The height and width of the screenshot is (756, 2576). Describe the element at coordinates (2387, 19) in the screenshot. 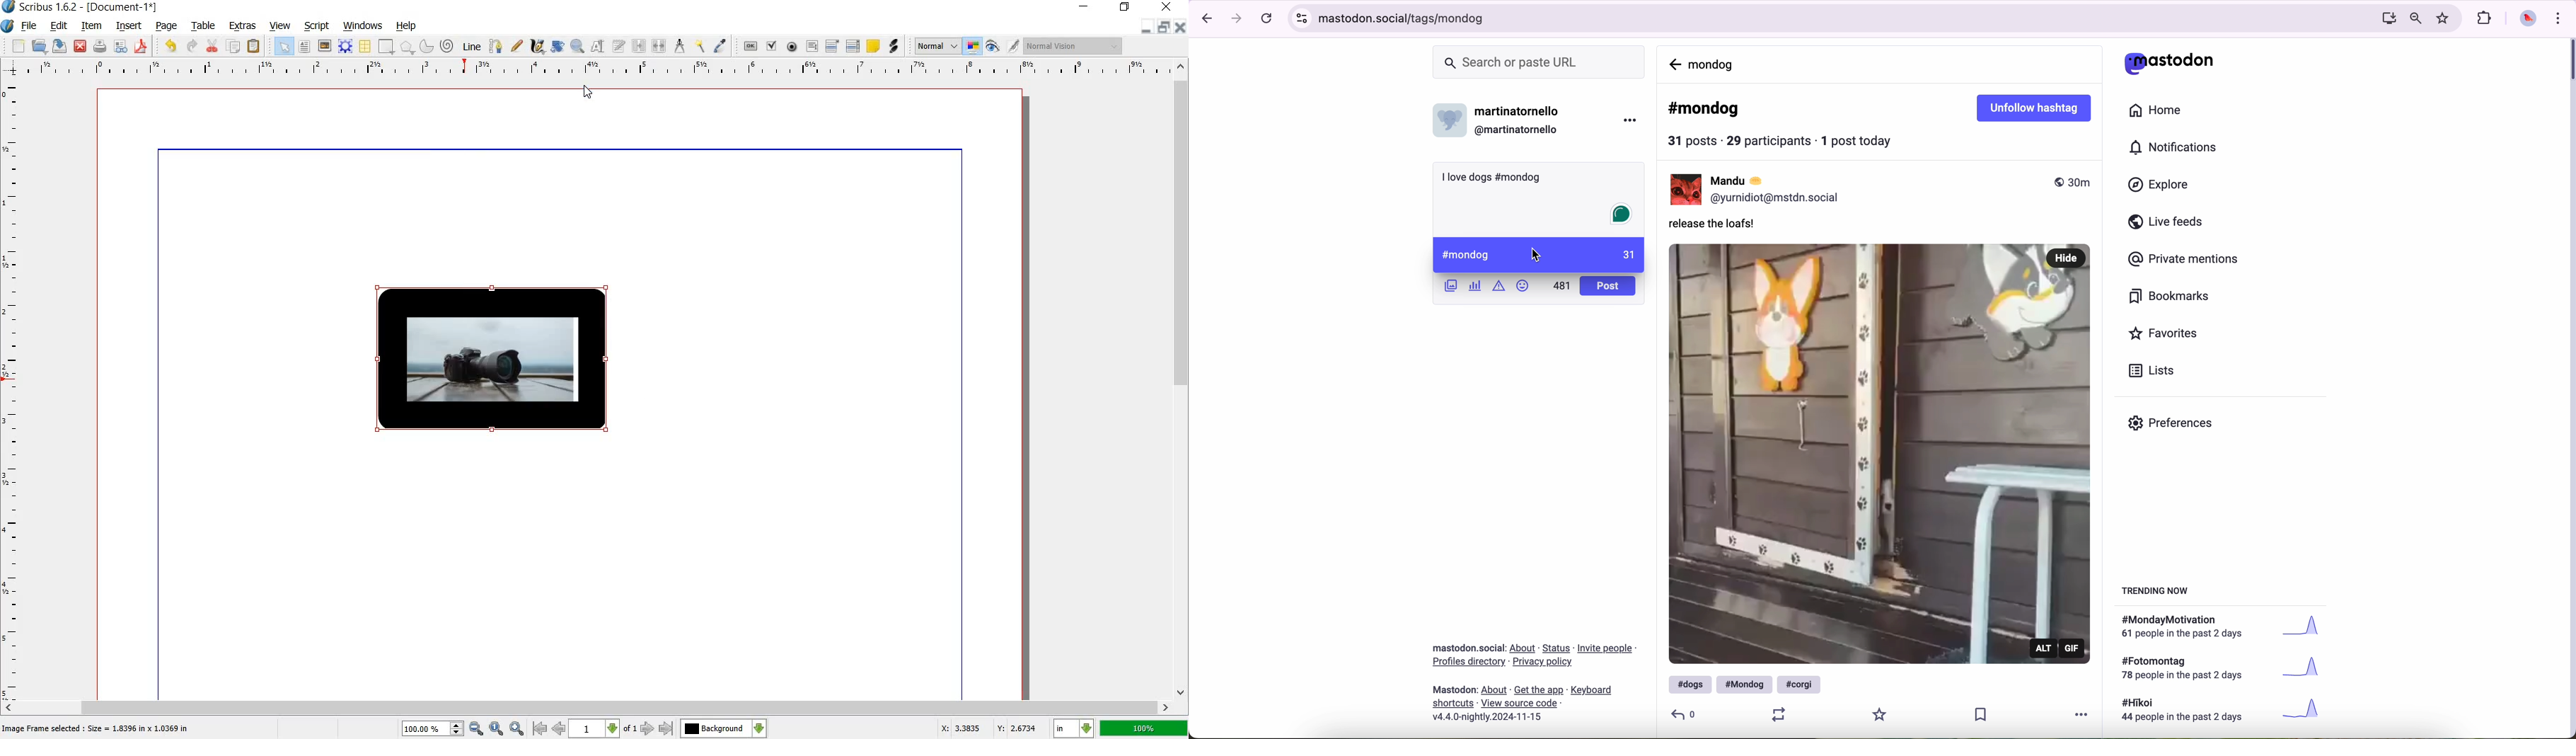

I see `screen` at that location.